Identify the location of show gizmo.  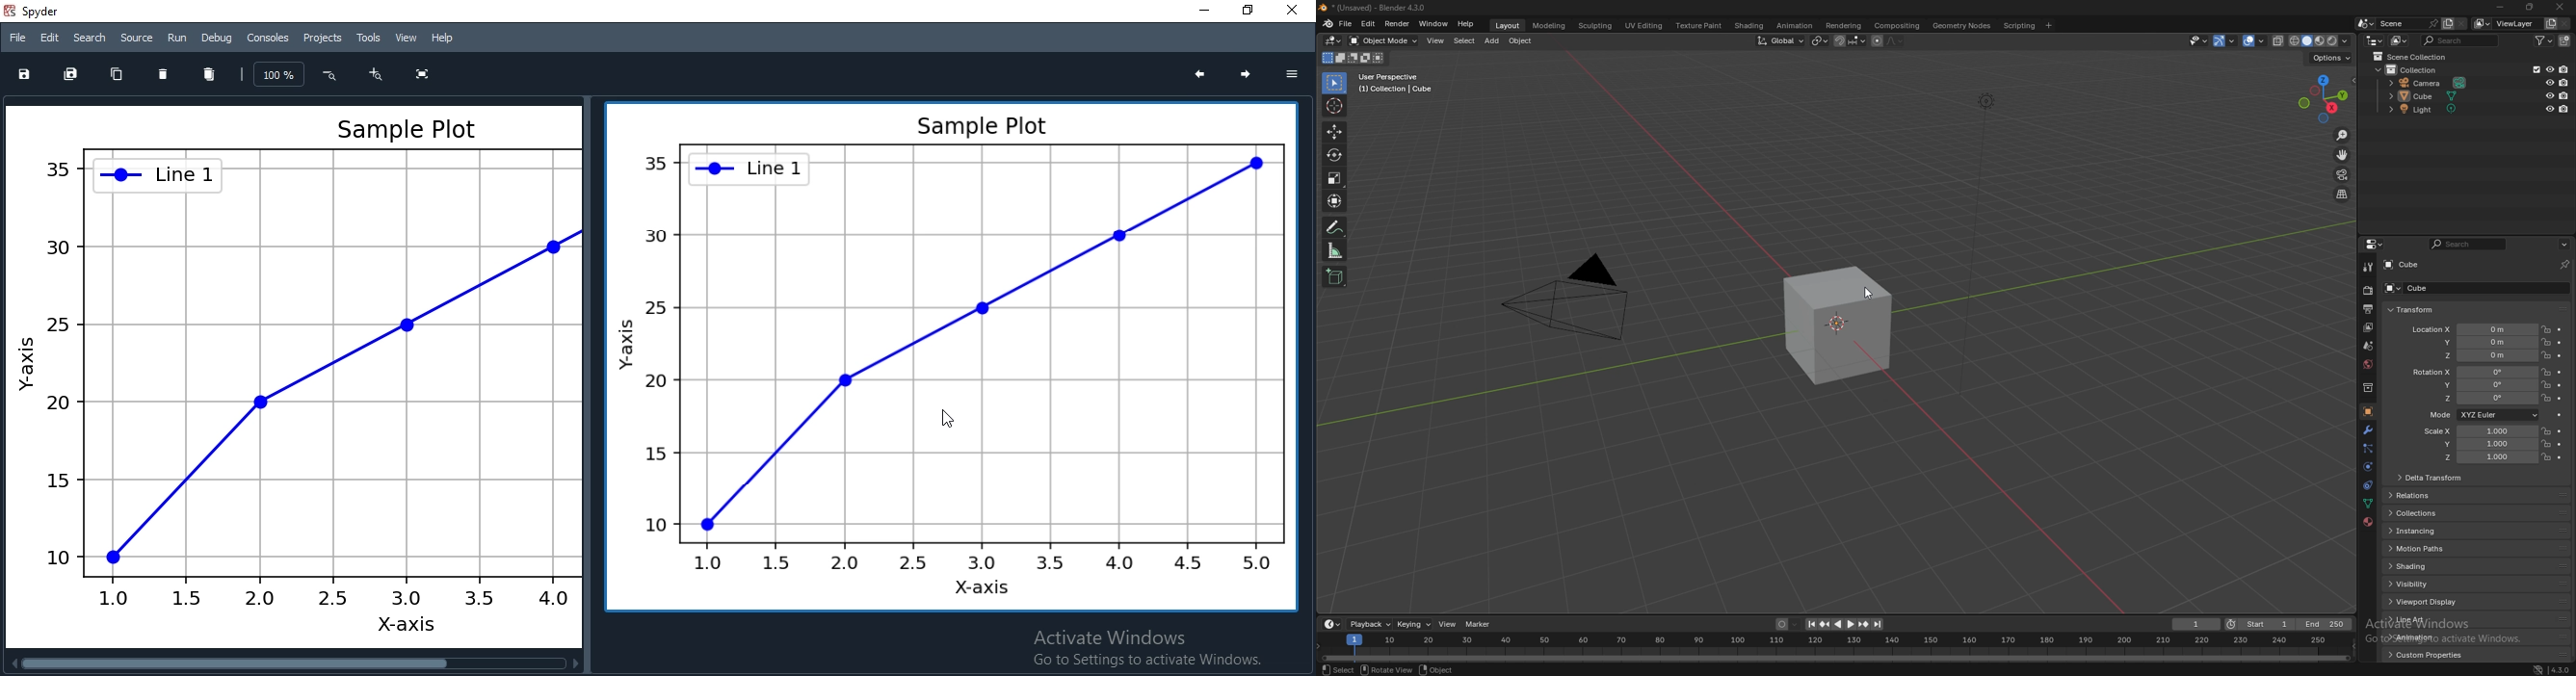
(2227, 41).